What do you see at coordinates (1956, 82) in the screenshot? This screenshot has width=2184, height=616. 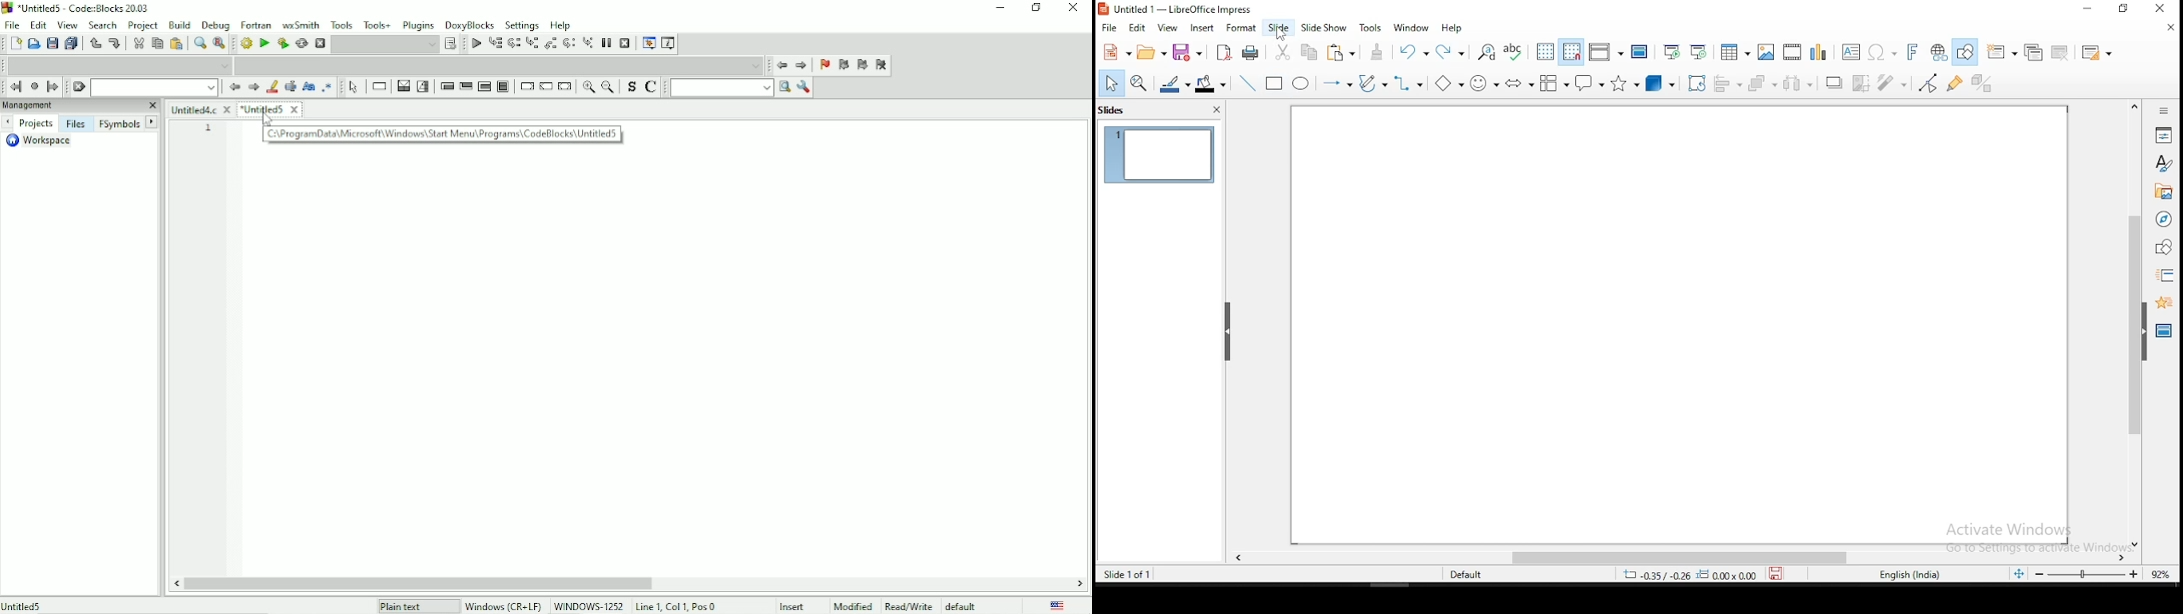 I see `show gluepoint functions` at bounding box center [1956, 82].